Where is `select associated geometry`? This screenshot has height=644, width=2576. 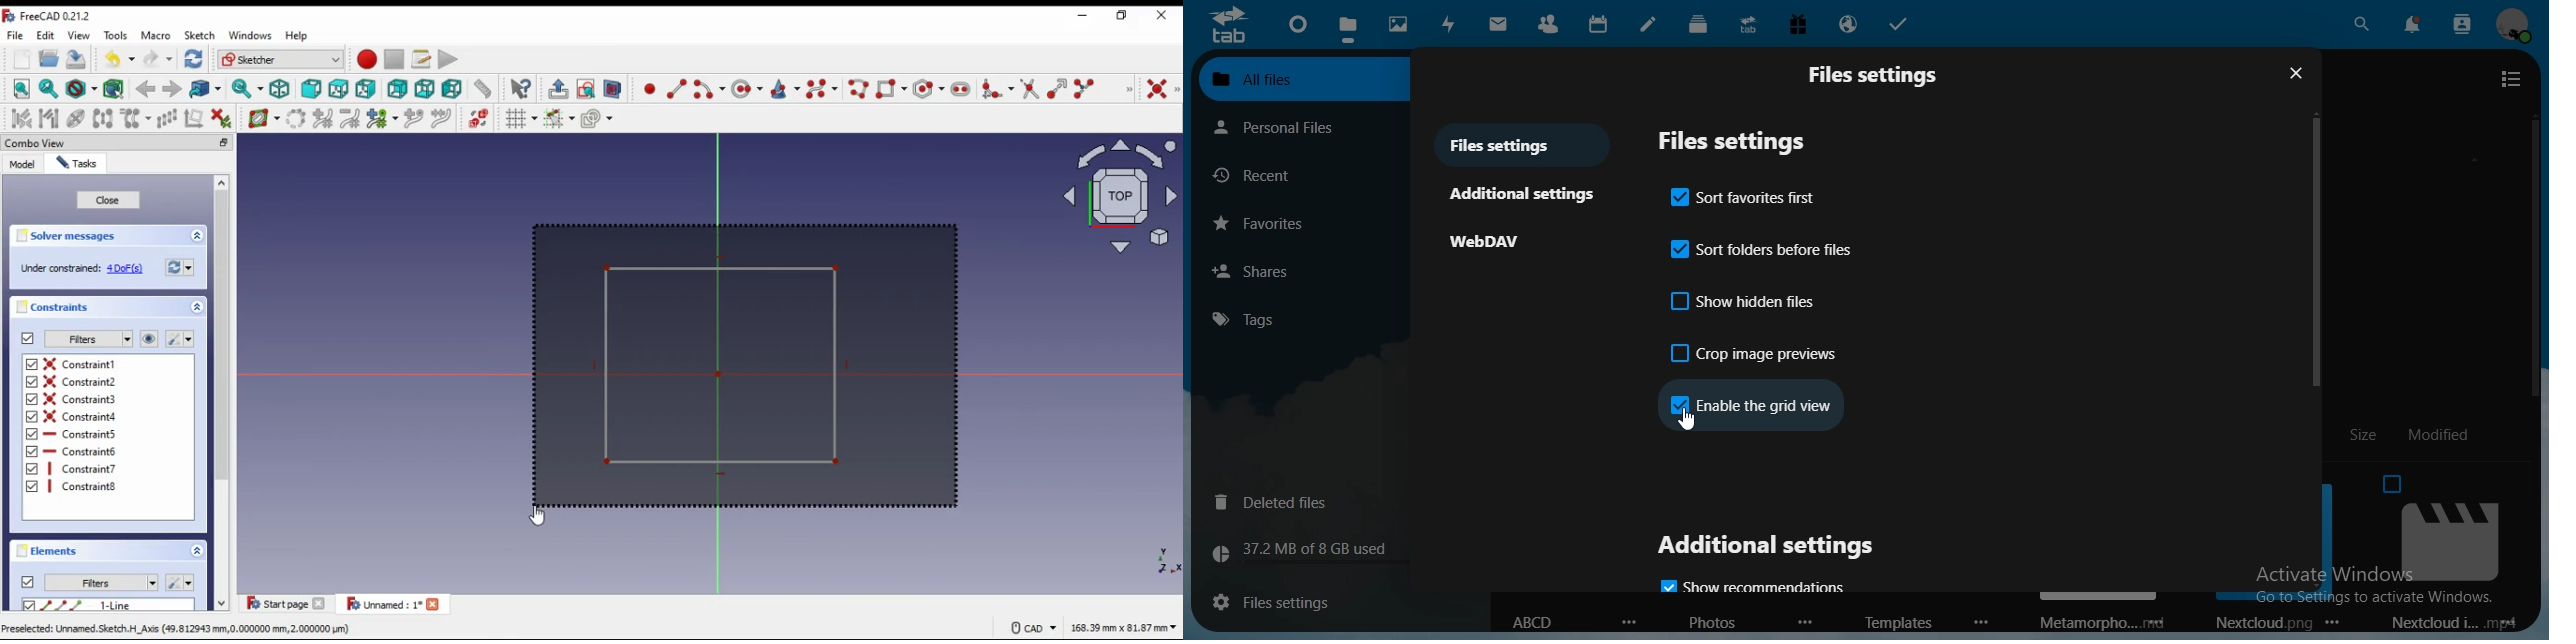 select associated geometry is located at coordinates (116, 88).